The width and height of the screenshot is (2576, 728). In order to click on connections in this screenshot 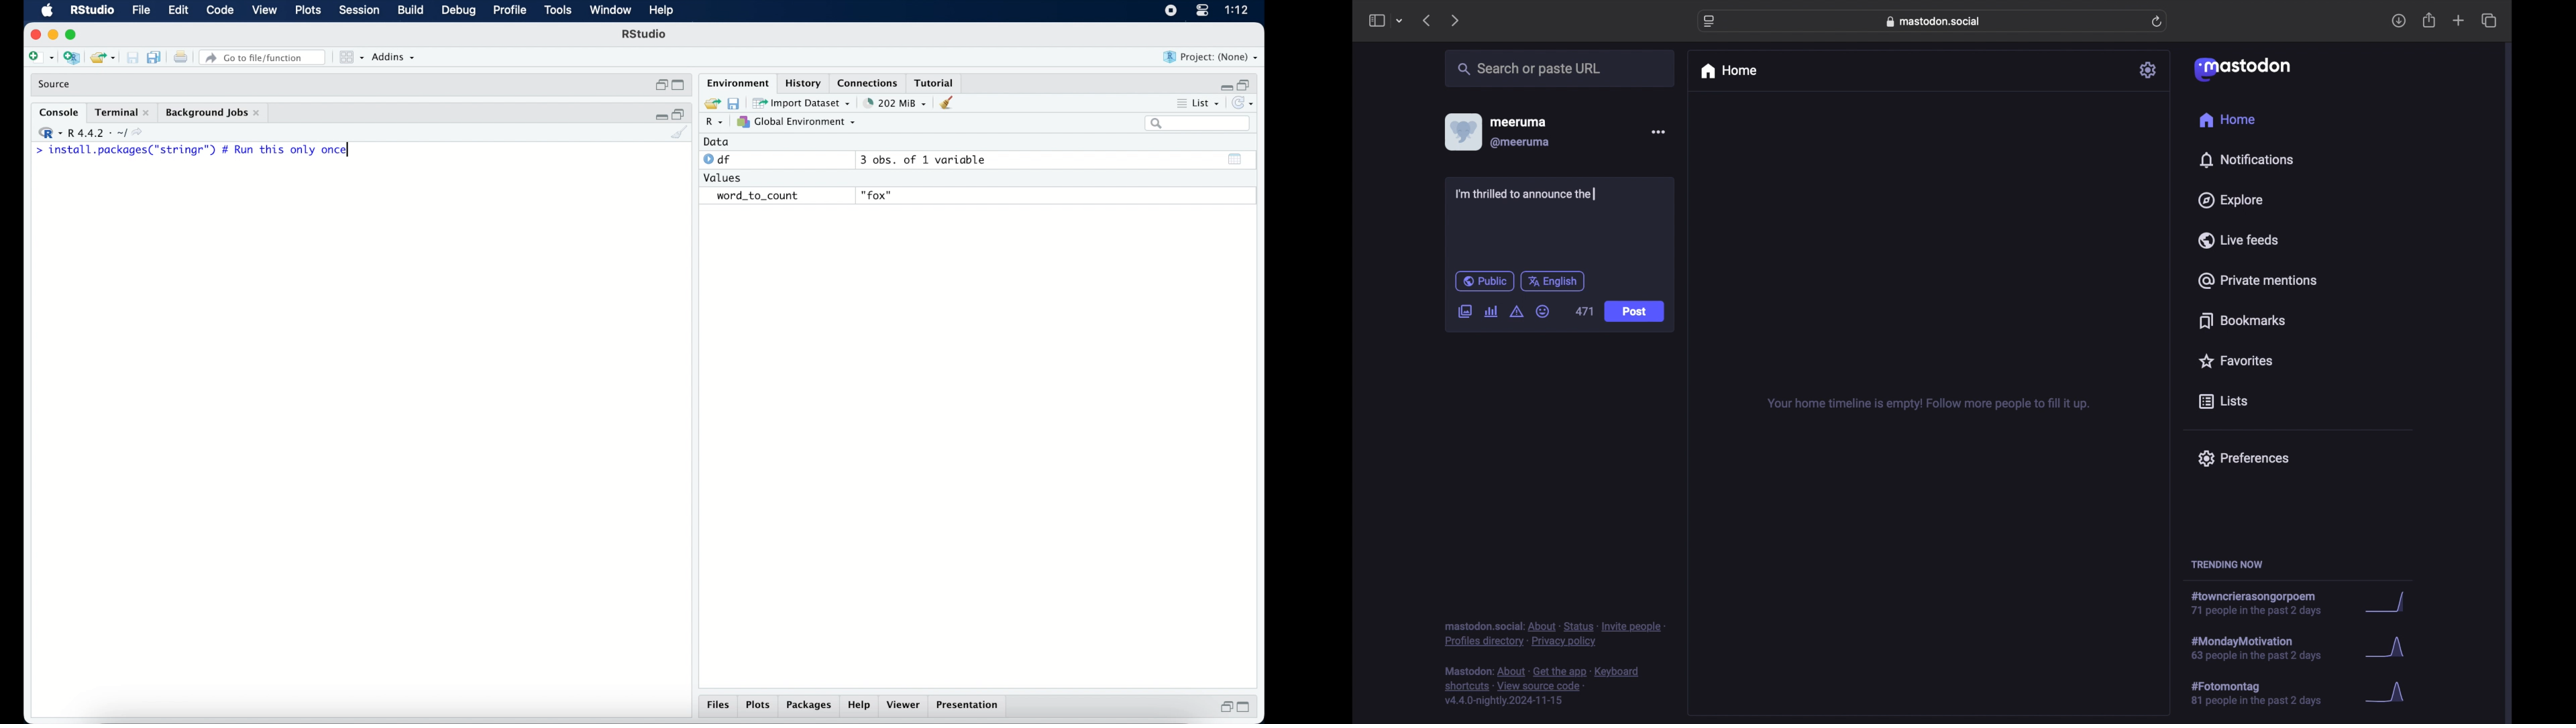, I will do `click(869, 82)`.